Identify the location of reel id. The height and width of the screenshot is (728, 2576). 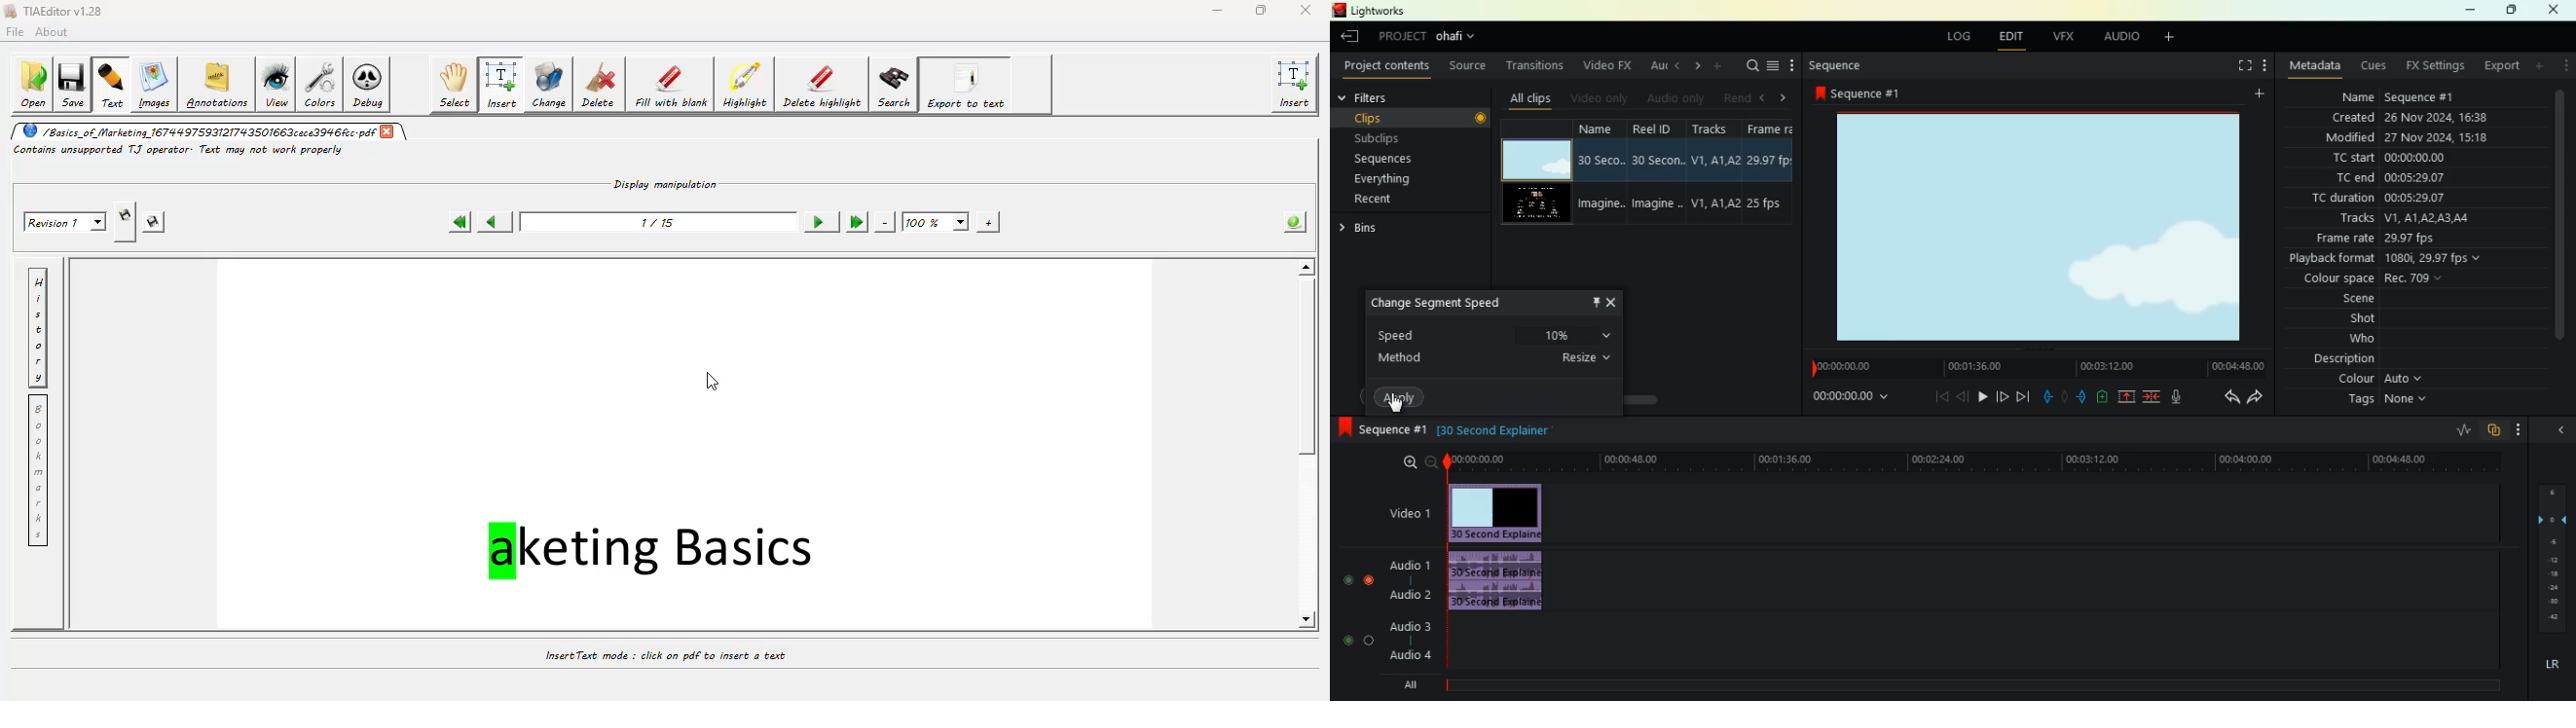
(1660, 173).